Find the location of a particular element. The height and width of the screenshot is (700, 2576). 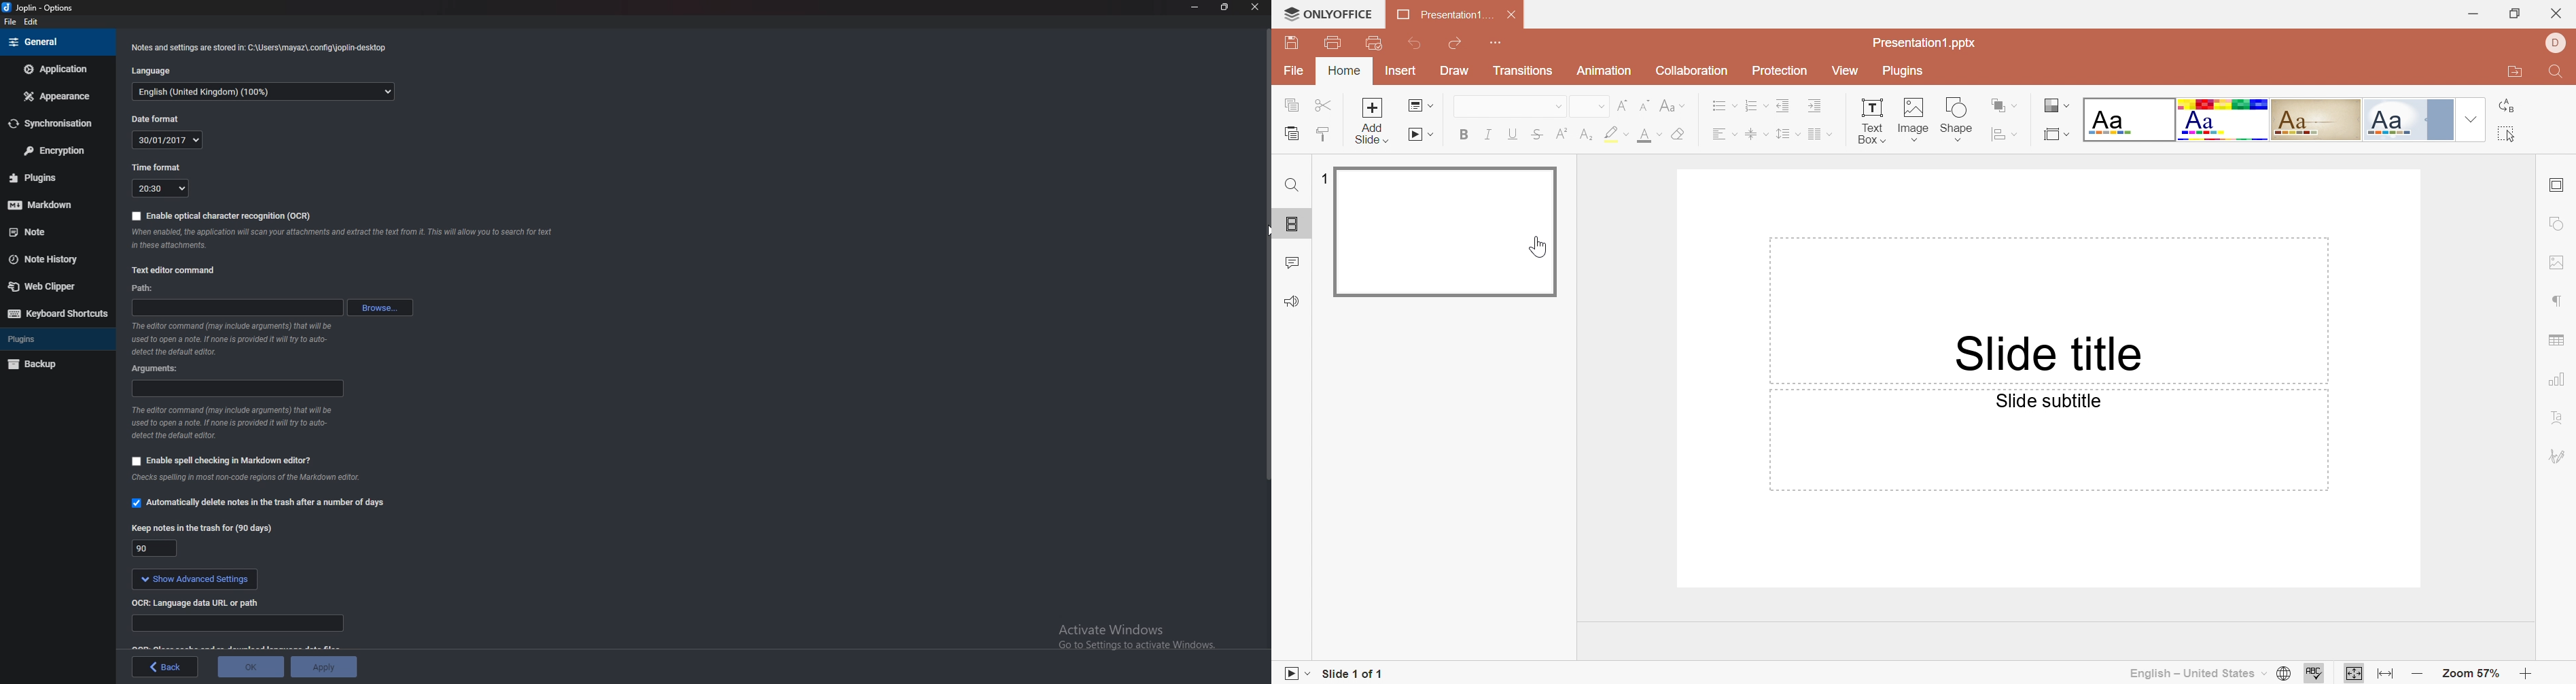

Plugins is located at coordinates (50, 340).